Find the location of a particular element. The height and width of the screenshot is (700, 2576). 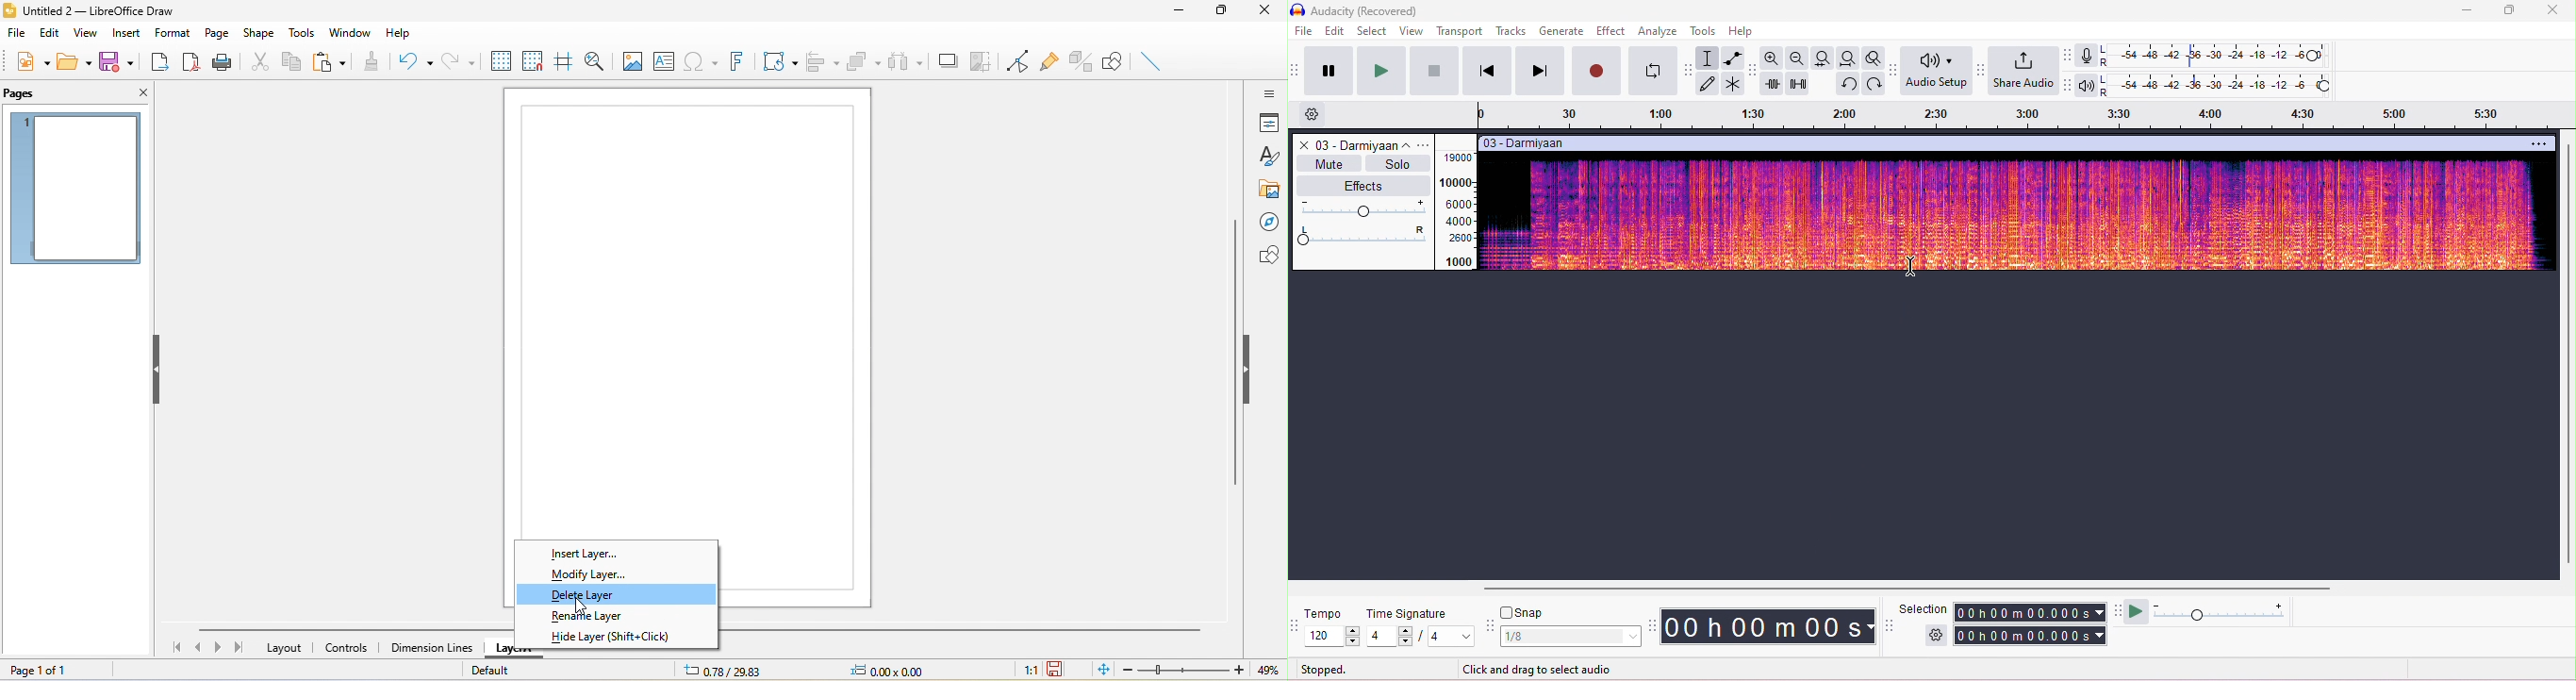

selection is located at coordinates (1924, 609).